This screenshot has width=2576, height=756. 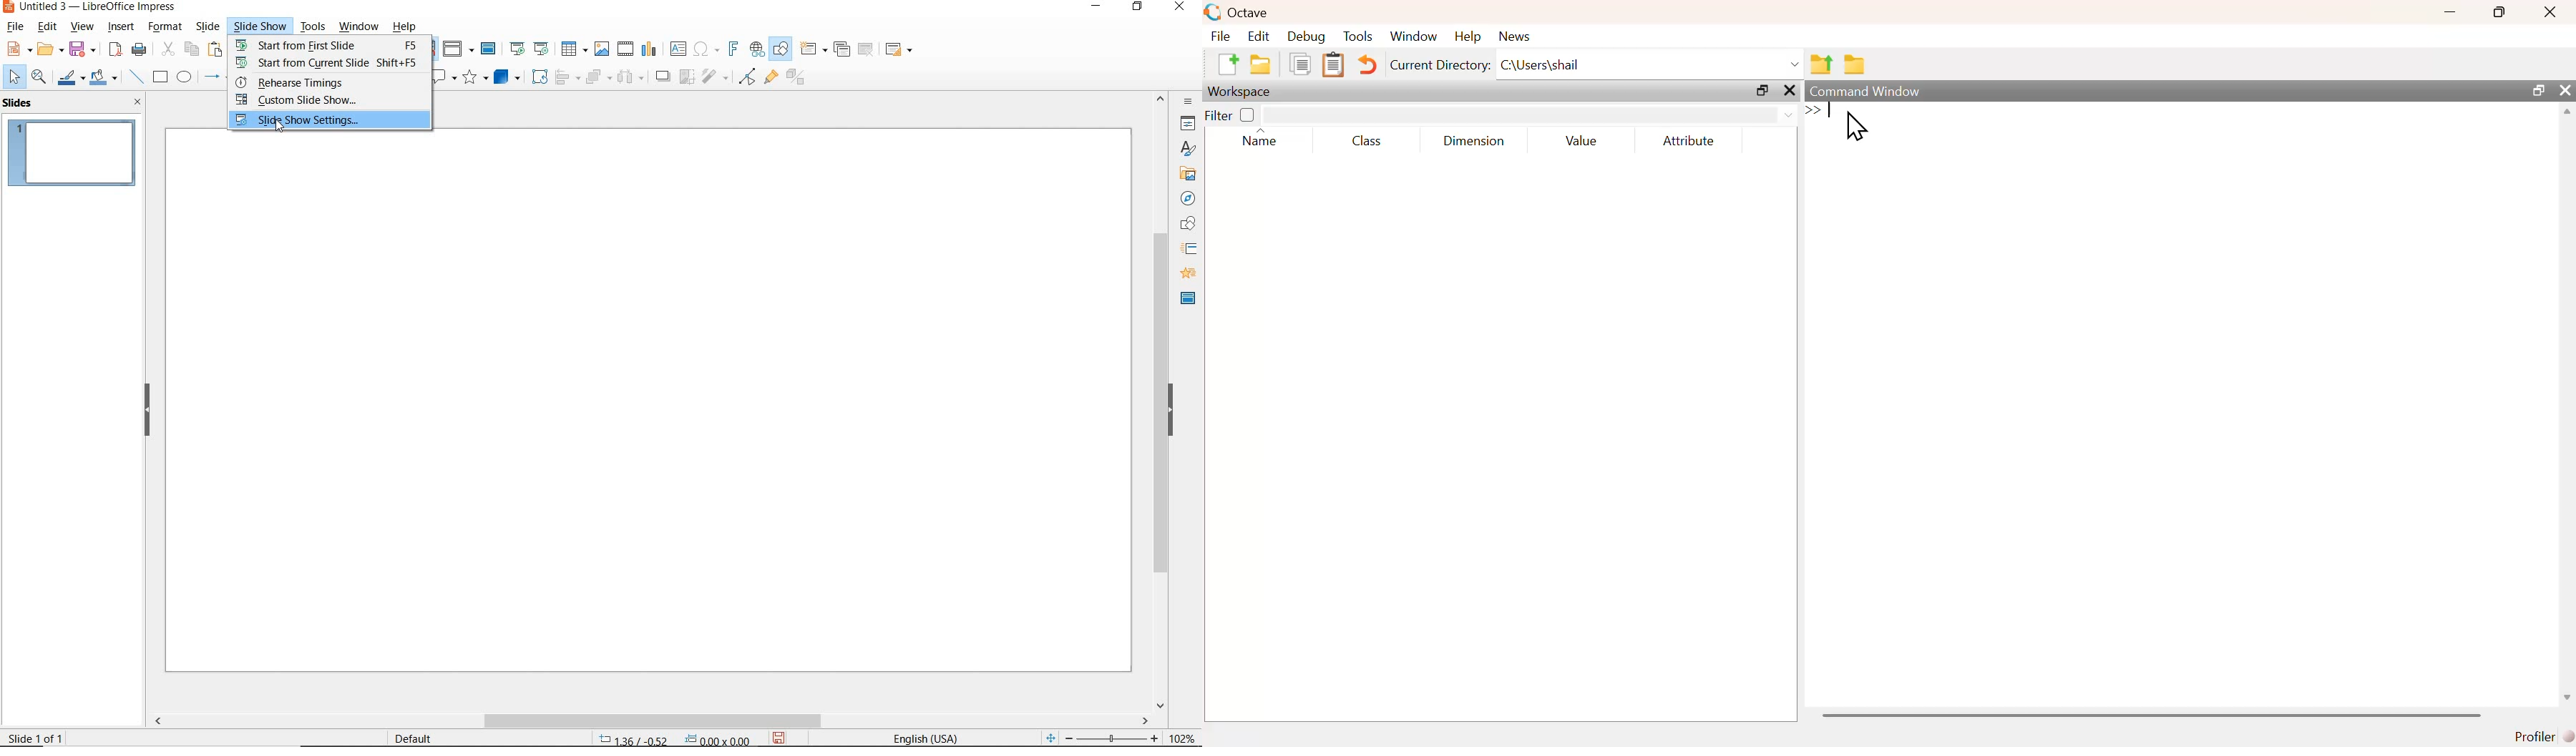 I want to click on new script, so click(x=1226, y=63).